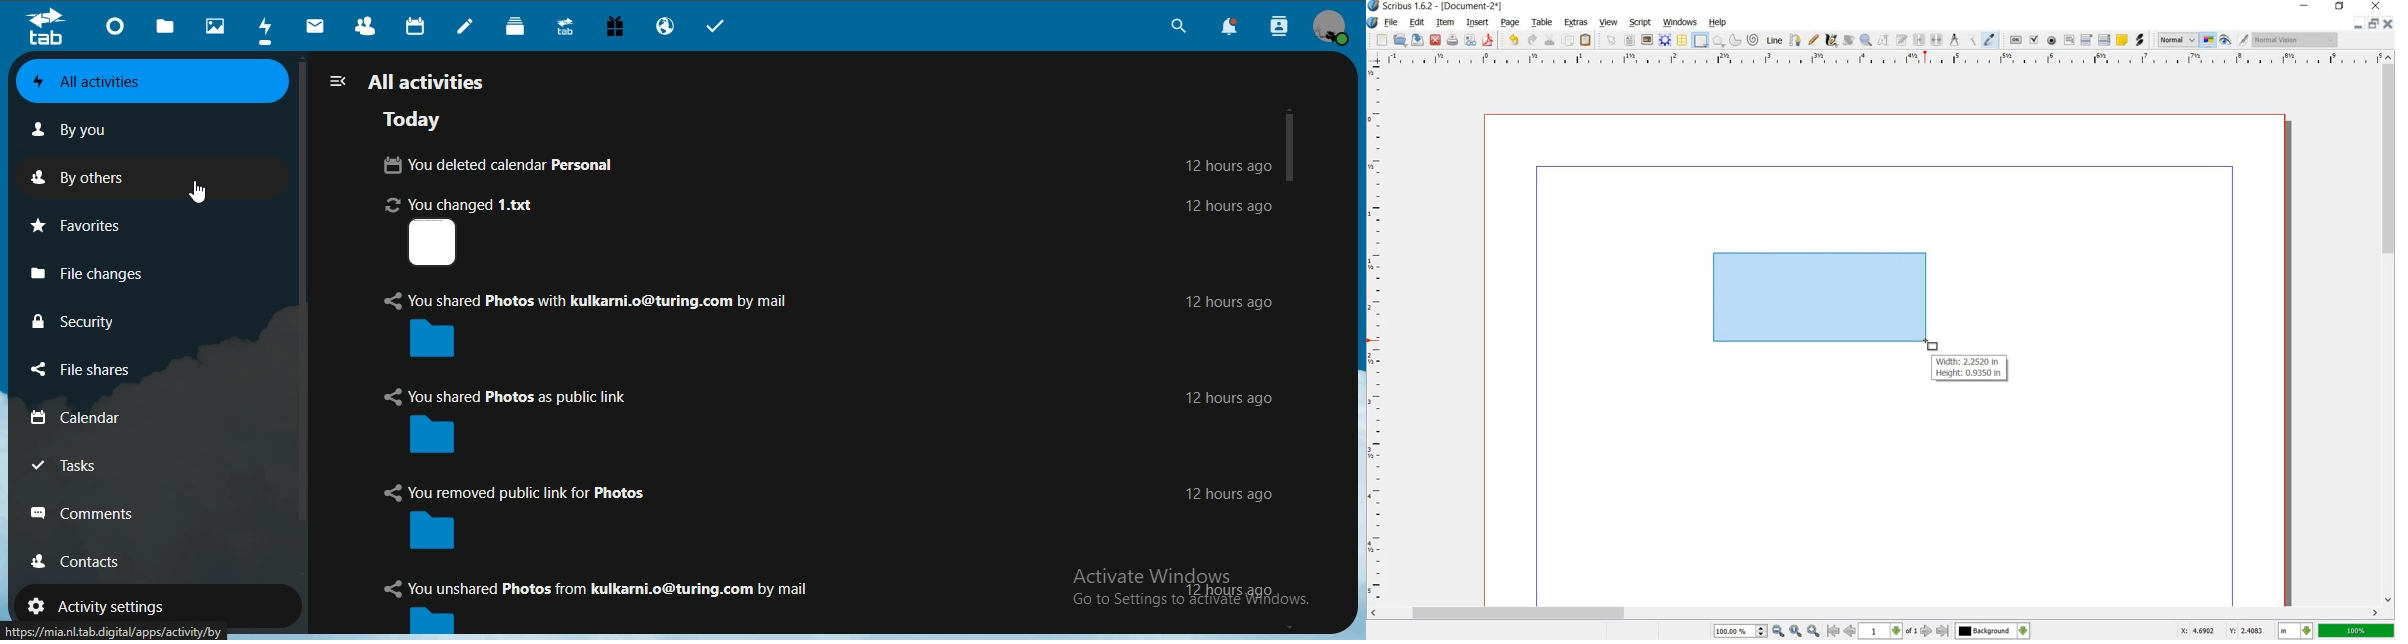 The image size is (2408, 644). What do you see at coordinates (1227, 27) in the screenshot?
I see `notifications` at bounding box center [1227, 27].